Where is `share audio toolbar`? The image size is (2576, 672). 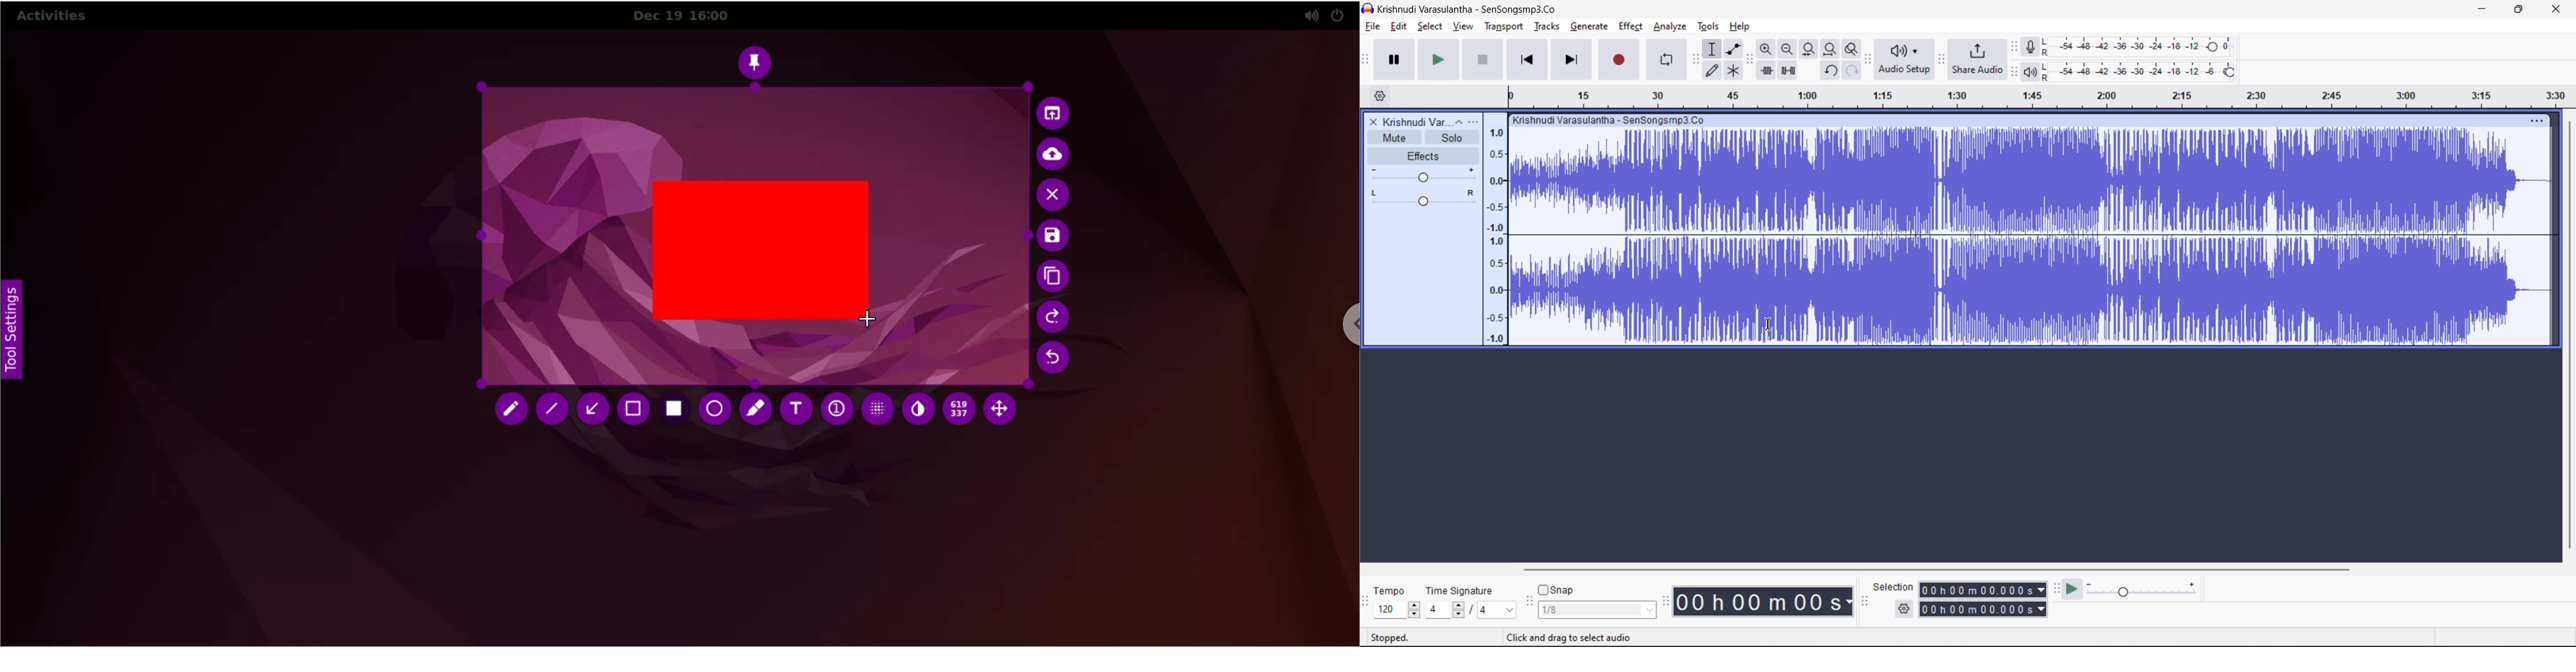 share audio toolbar is located at coordinates (1943, 60).